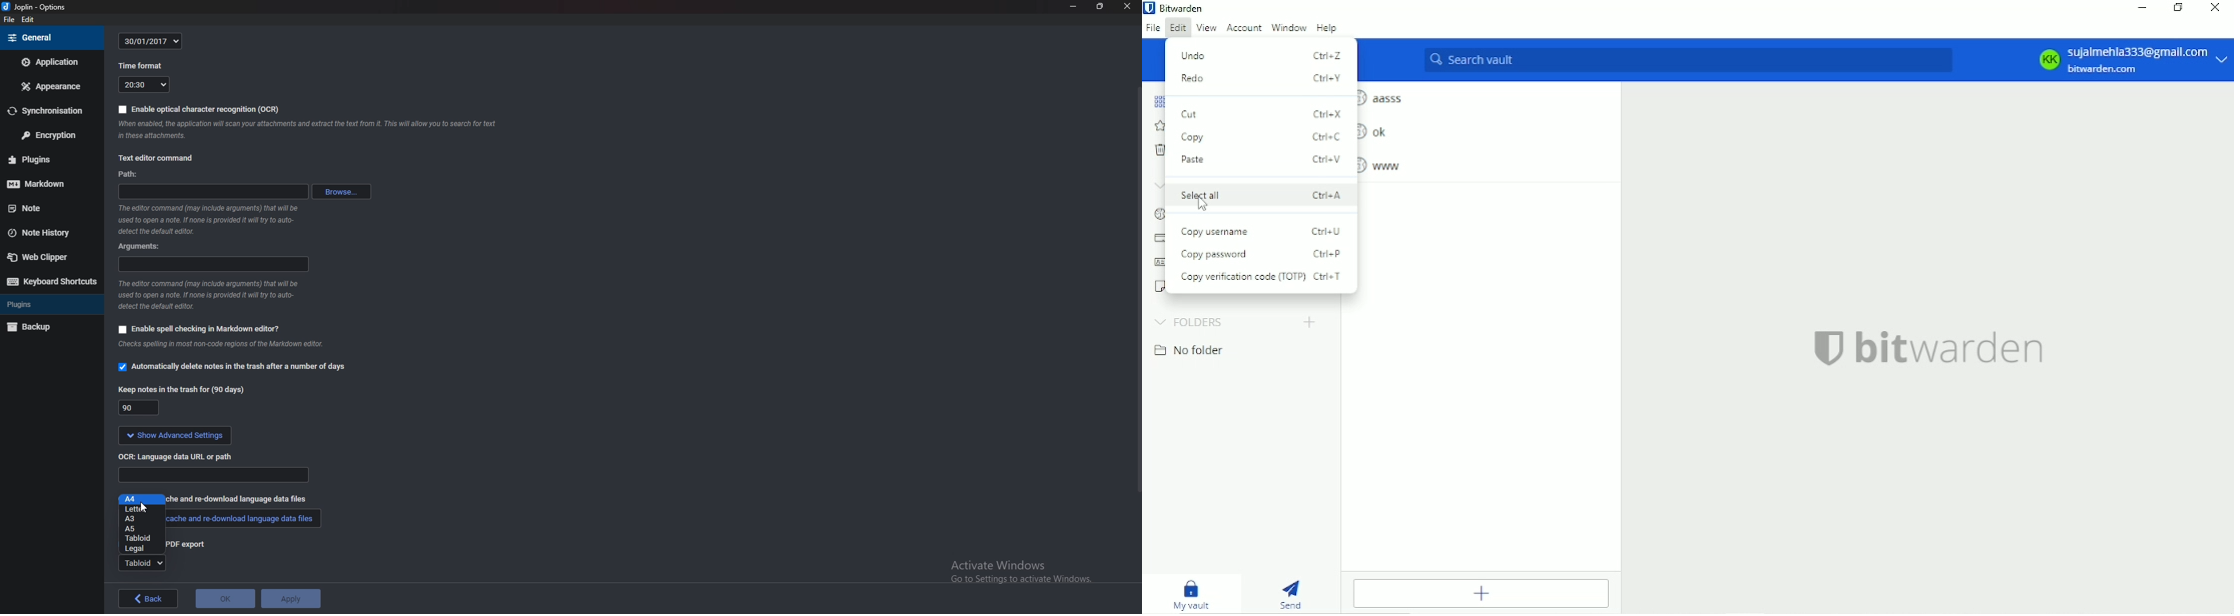 This screenshot has width=2240, height=616. Describe the element at coordinates (142, 529) in the screenshot. I see `a5` at that location.